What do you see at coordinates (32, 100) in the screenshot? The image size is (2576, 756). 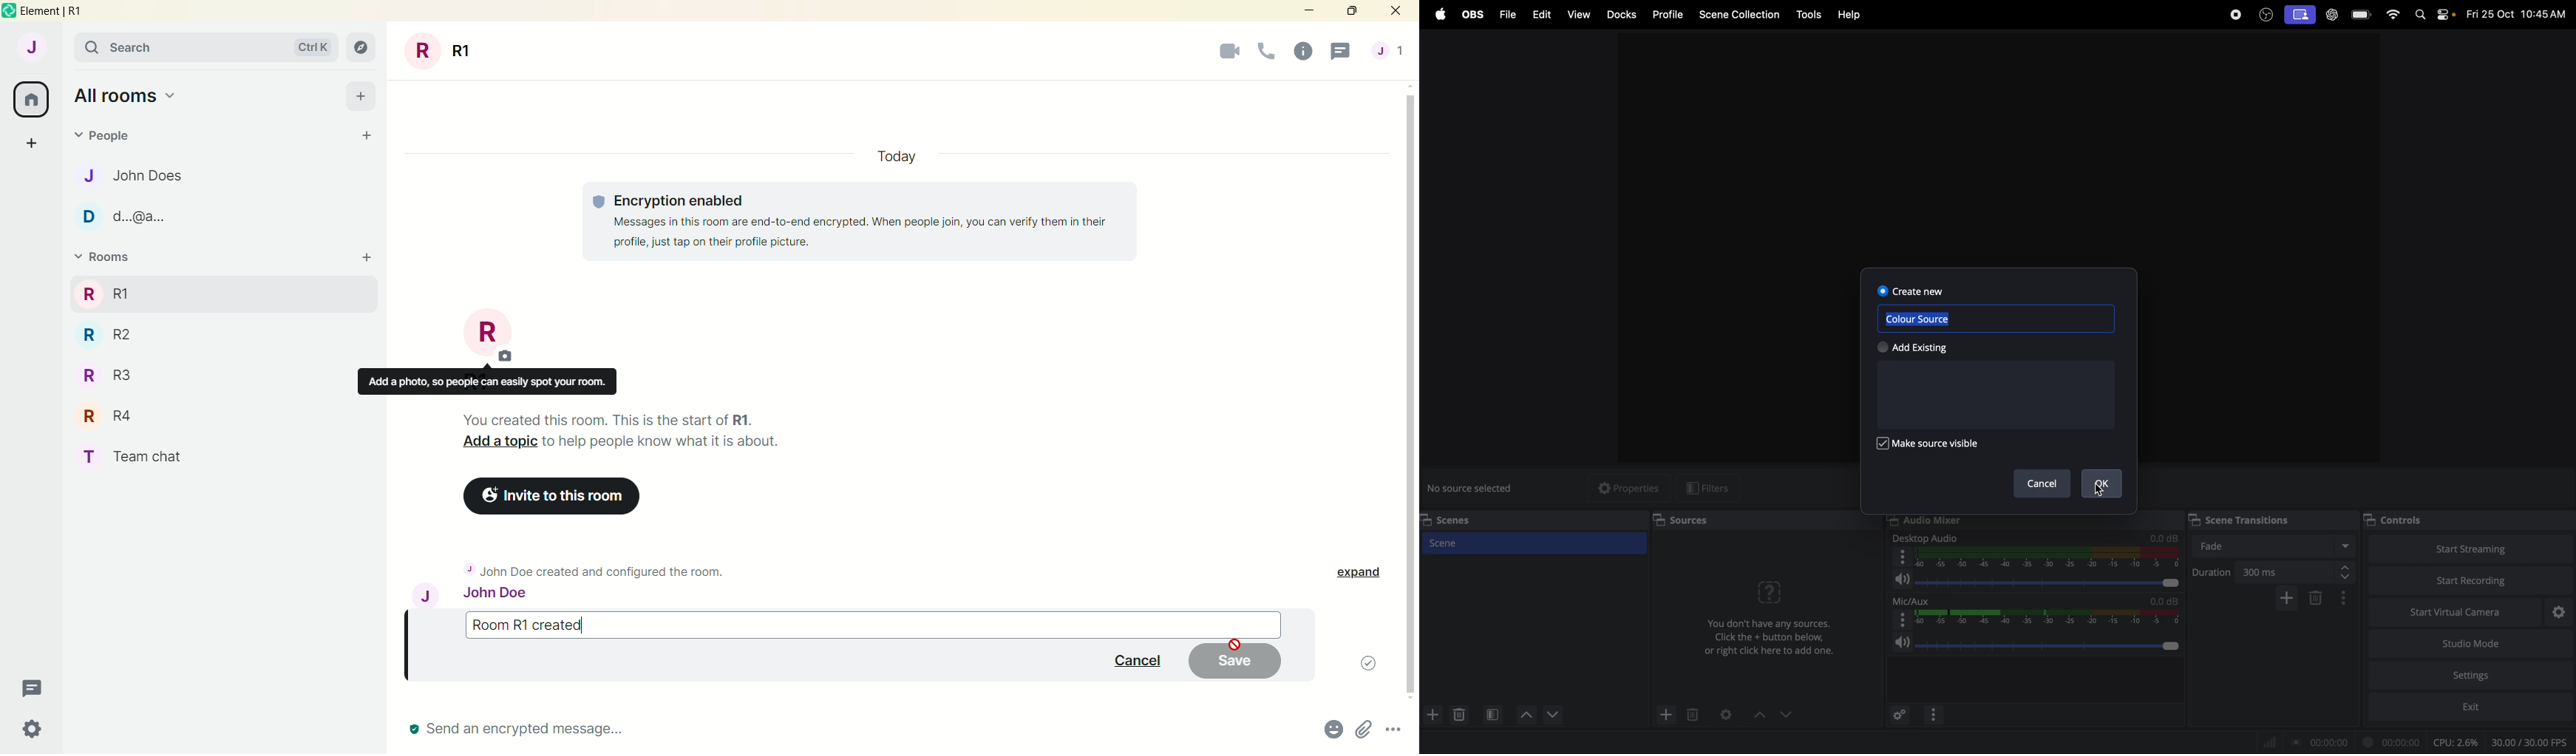 I see `all rooms` at bounding box center [32, 100].